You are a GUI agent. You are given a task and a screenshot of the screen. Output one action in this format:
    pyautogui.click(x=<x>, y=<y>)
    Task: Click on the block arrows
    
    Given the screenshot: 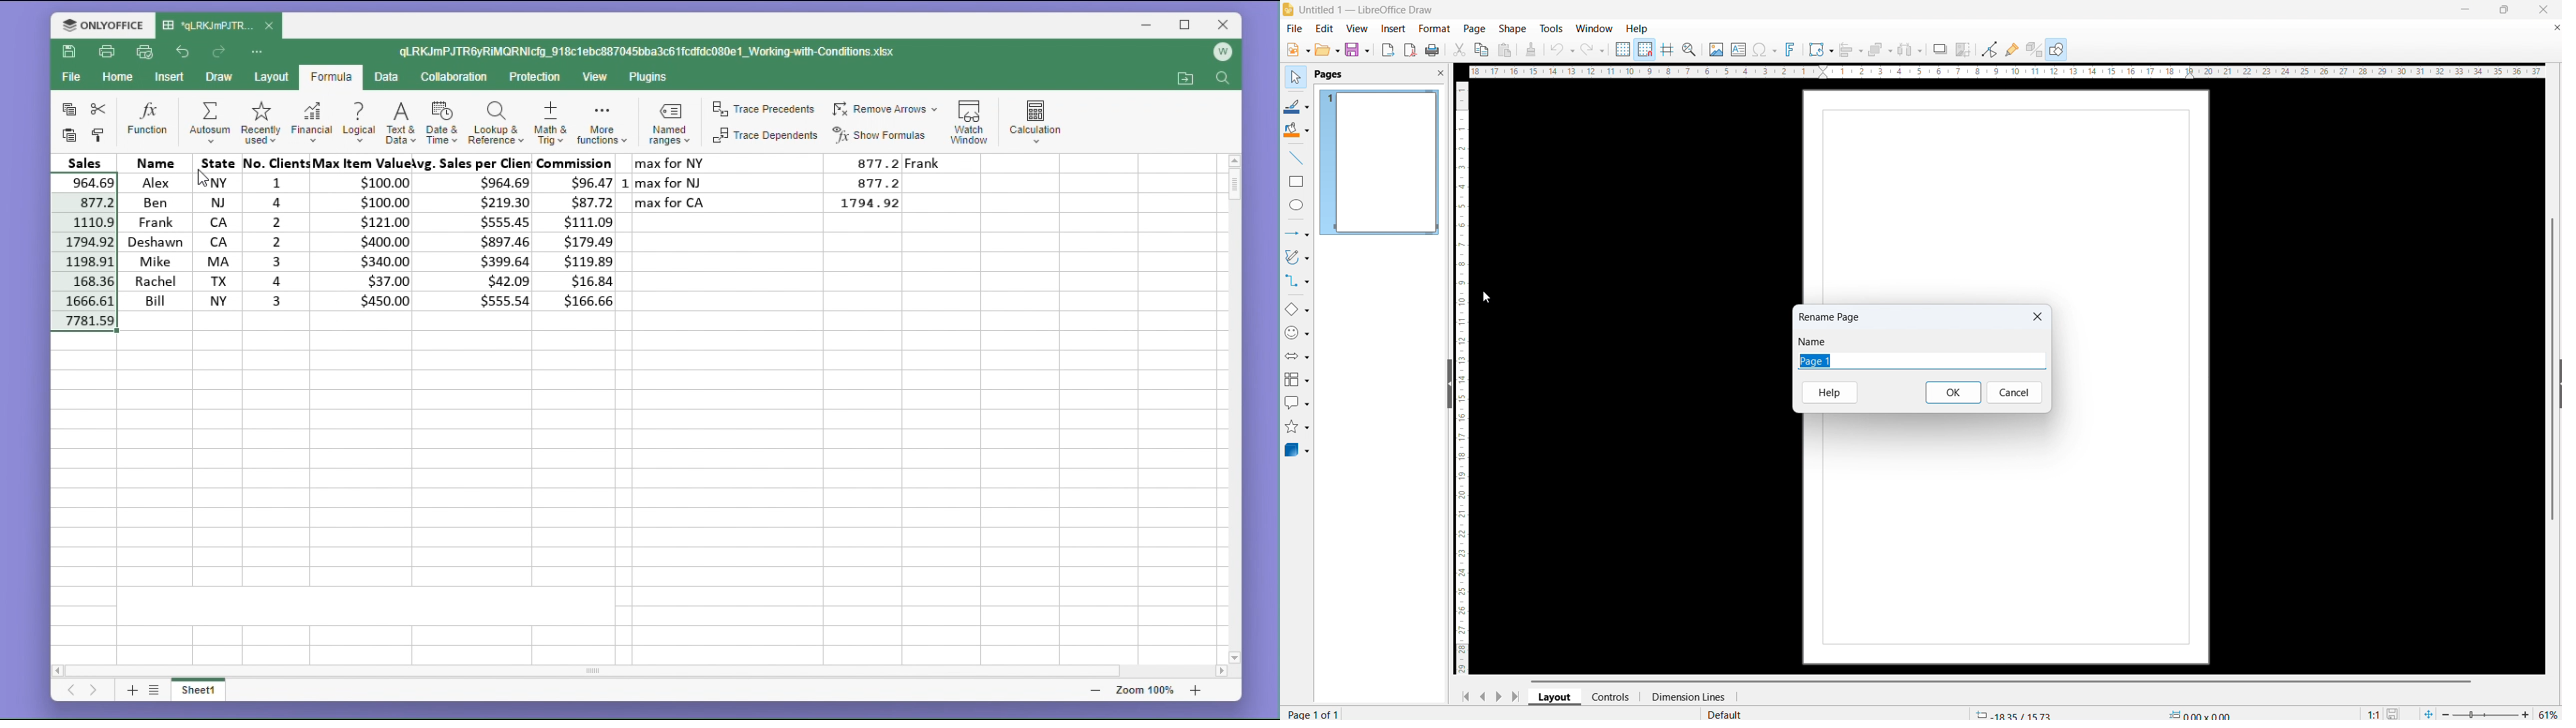 What is the action you would take?
    pyautogui.click(x=1297, y=356)
    